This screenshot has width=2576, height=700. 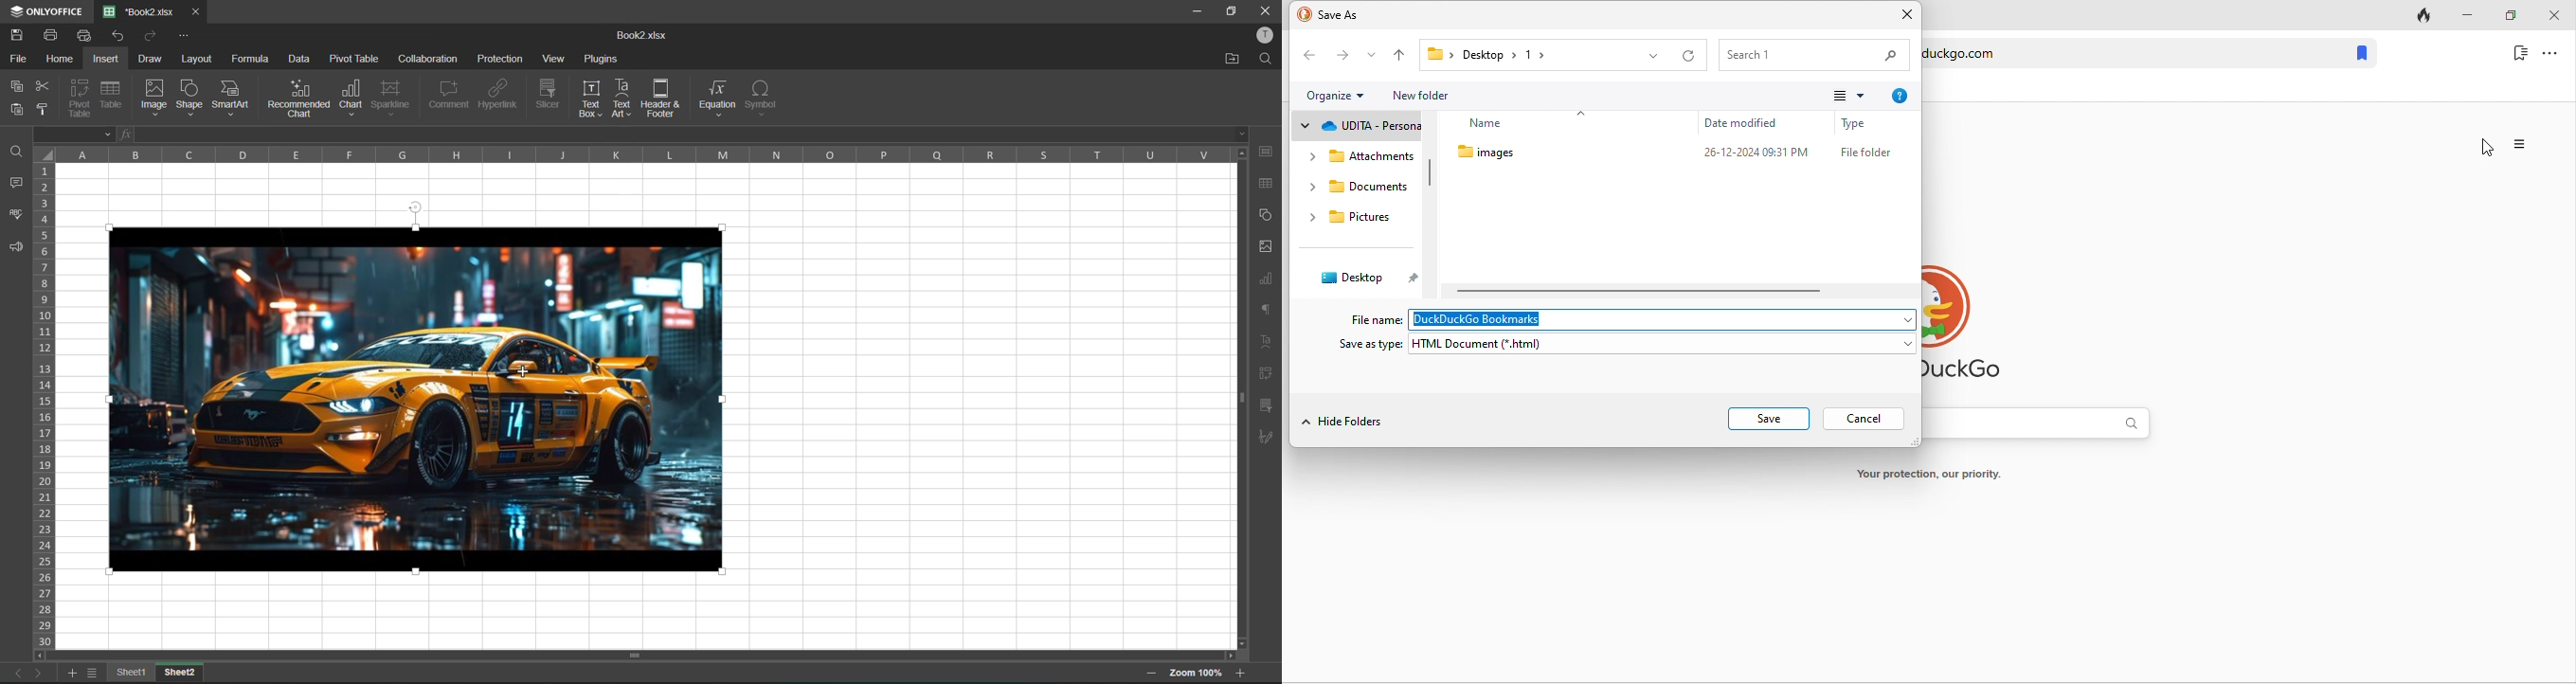 I want to click on pivot table, so click(x=1269, y=373).